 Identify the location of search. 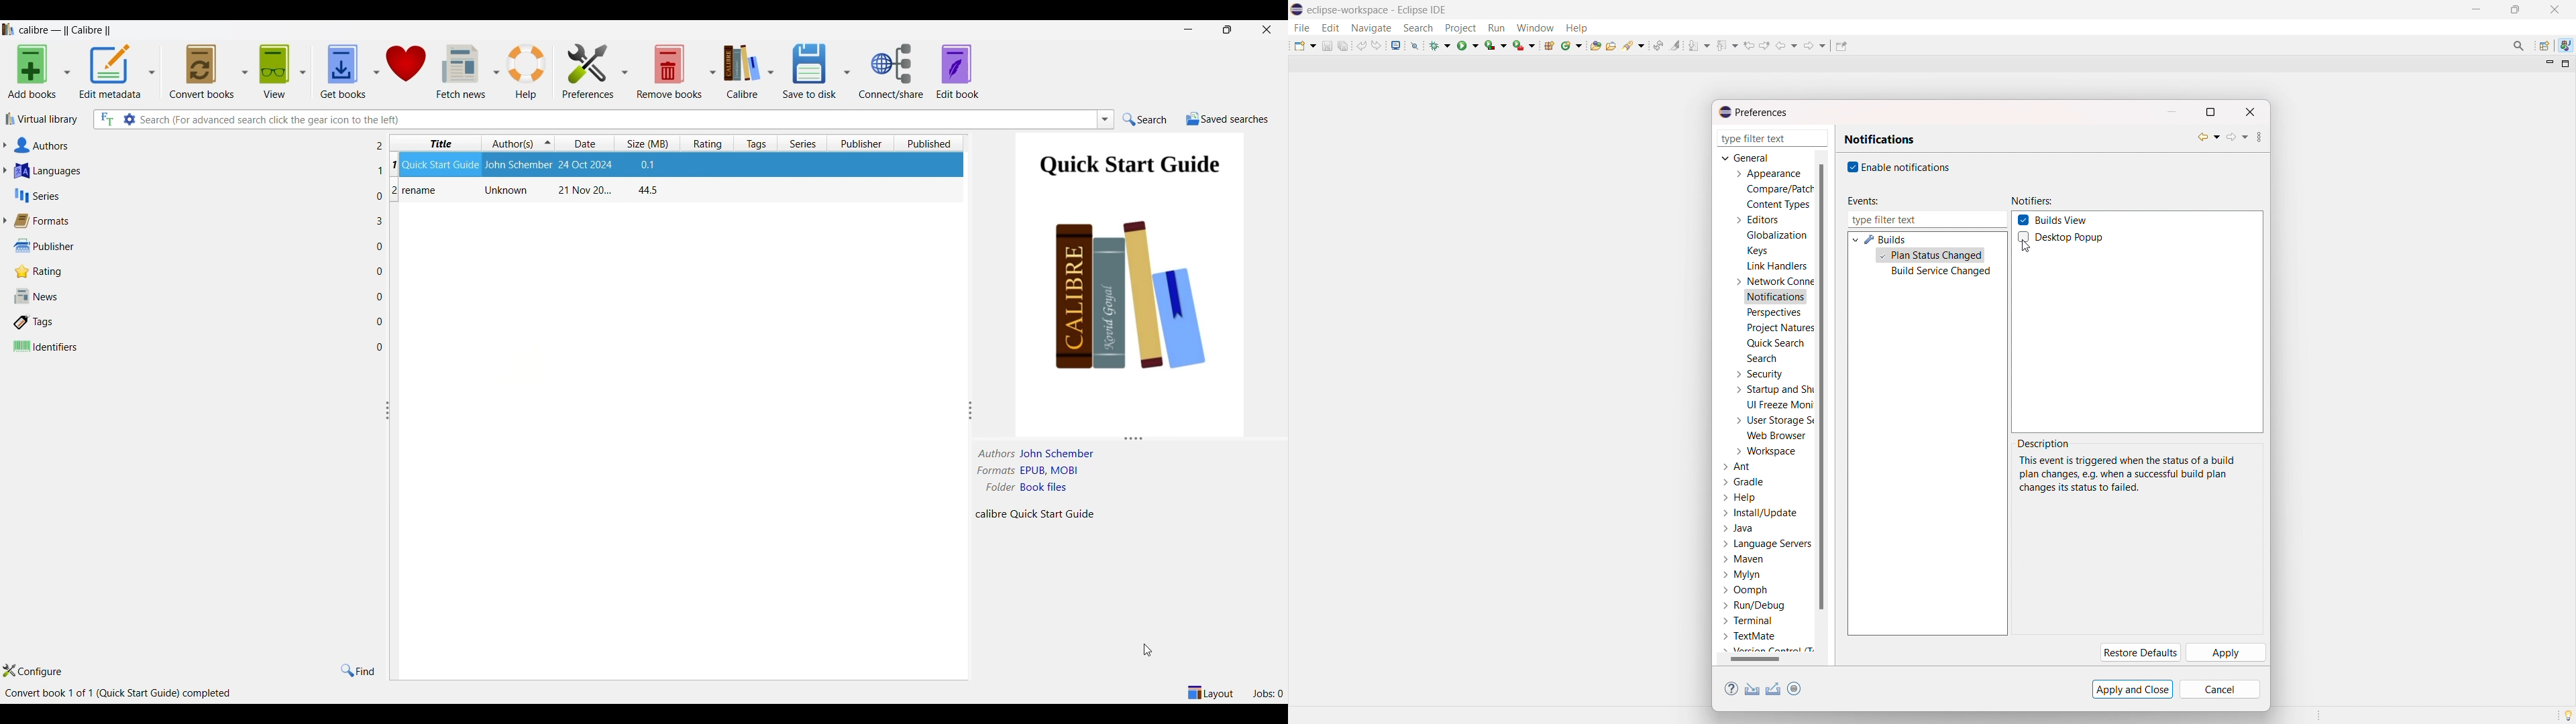
(1418, 28).